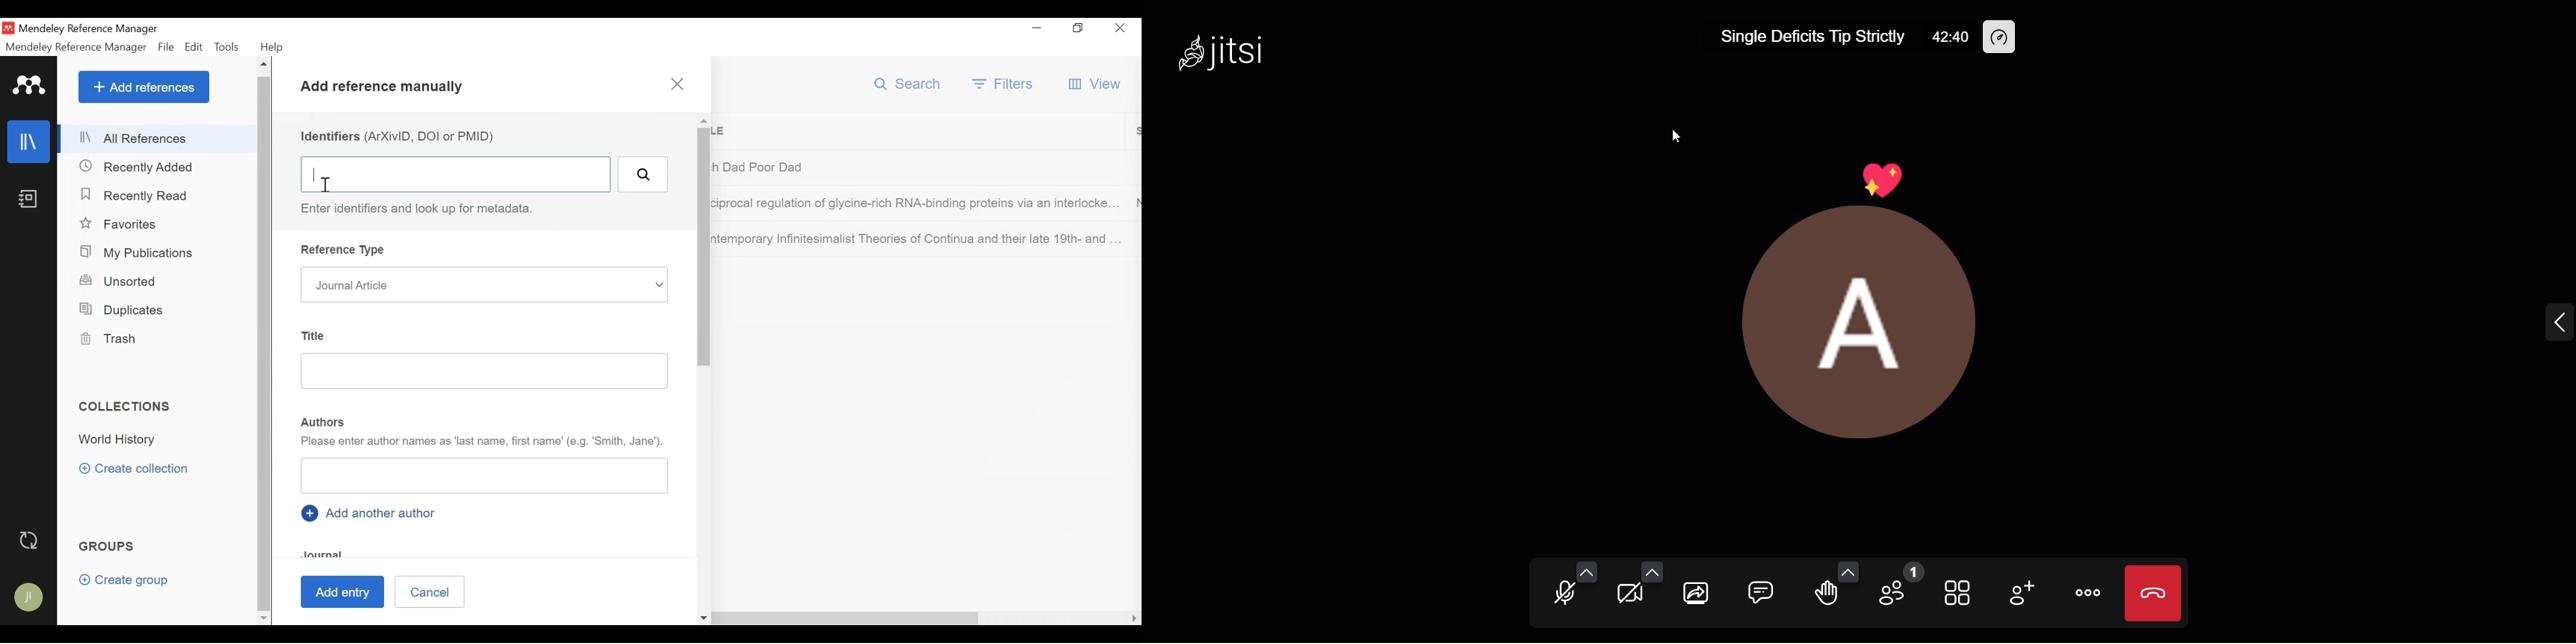 This screenshot has width=2576, height=644. I want to click on Add References Manully, so click(383, 89).